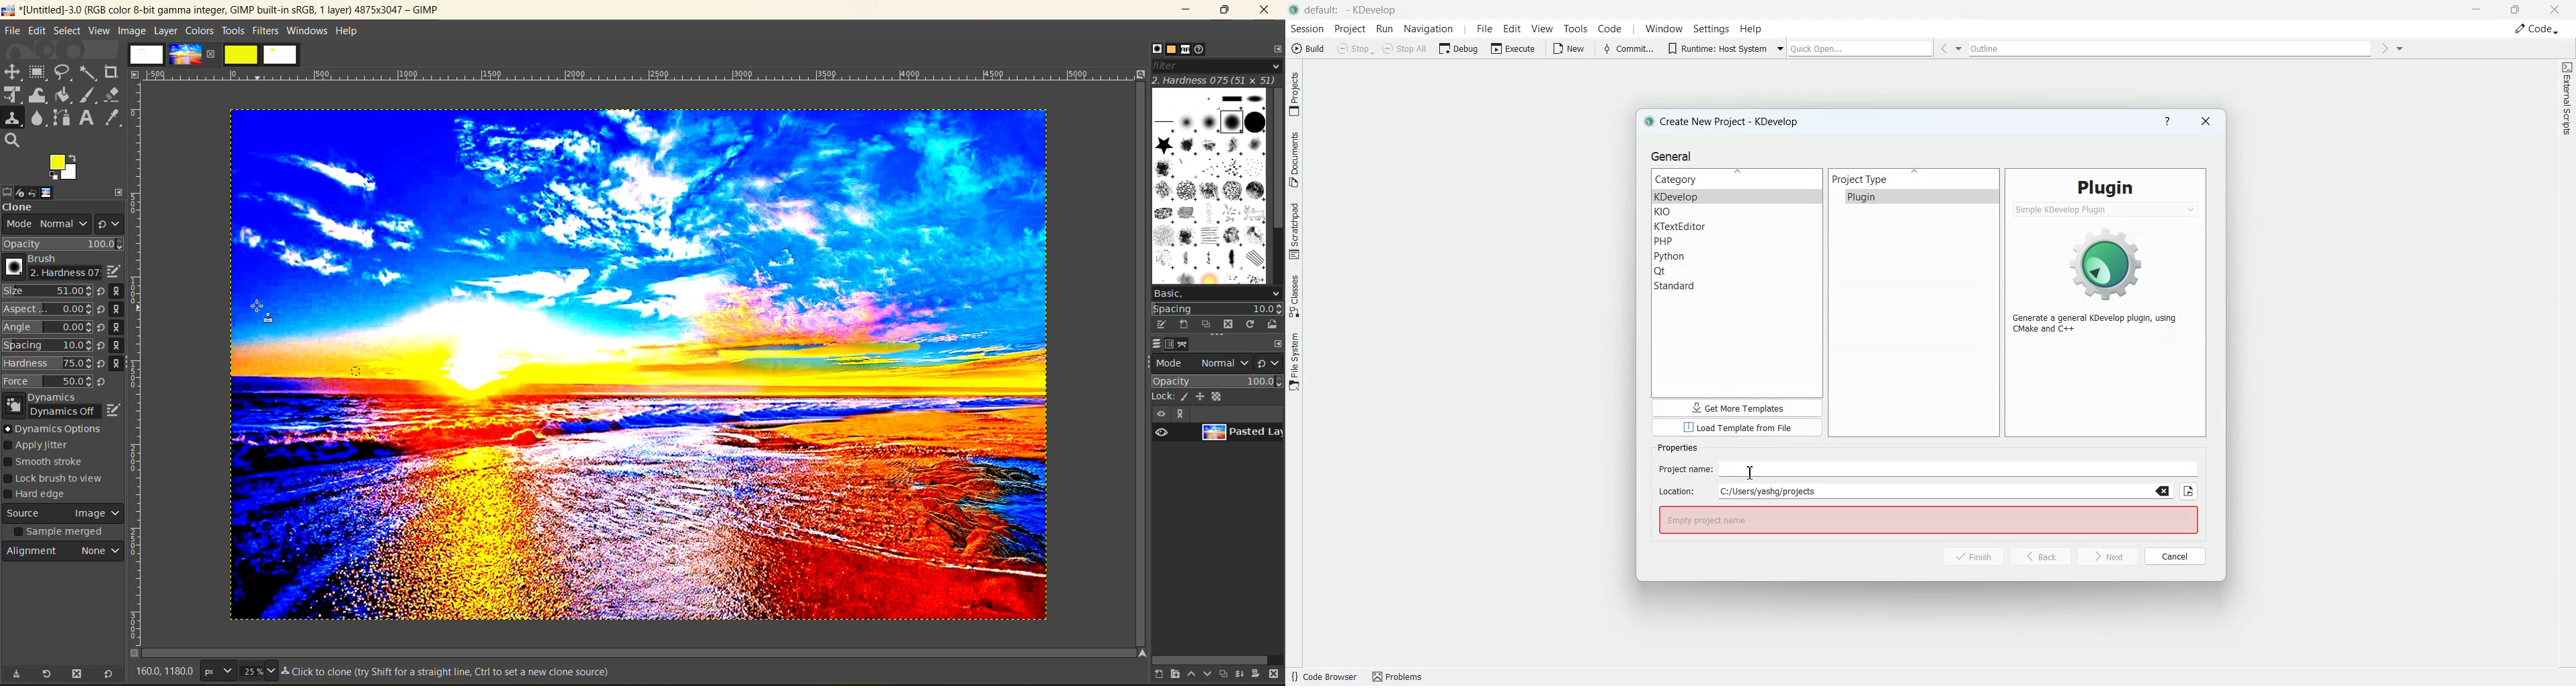 The width and height of the screenshot is (2576, 700). What do you see at coordinates (1168, 675) in the screenshot?
I see `create a new layer group` at bounding box center [1168, 675].